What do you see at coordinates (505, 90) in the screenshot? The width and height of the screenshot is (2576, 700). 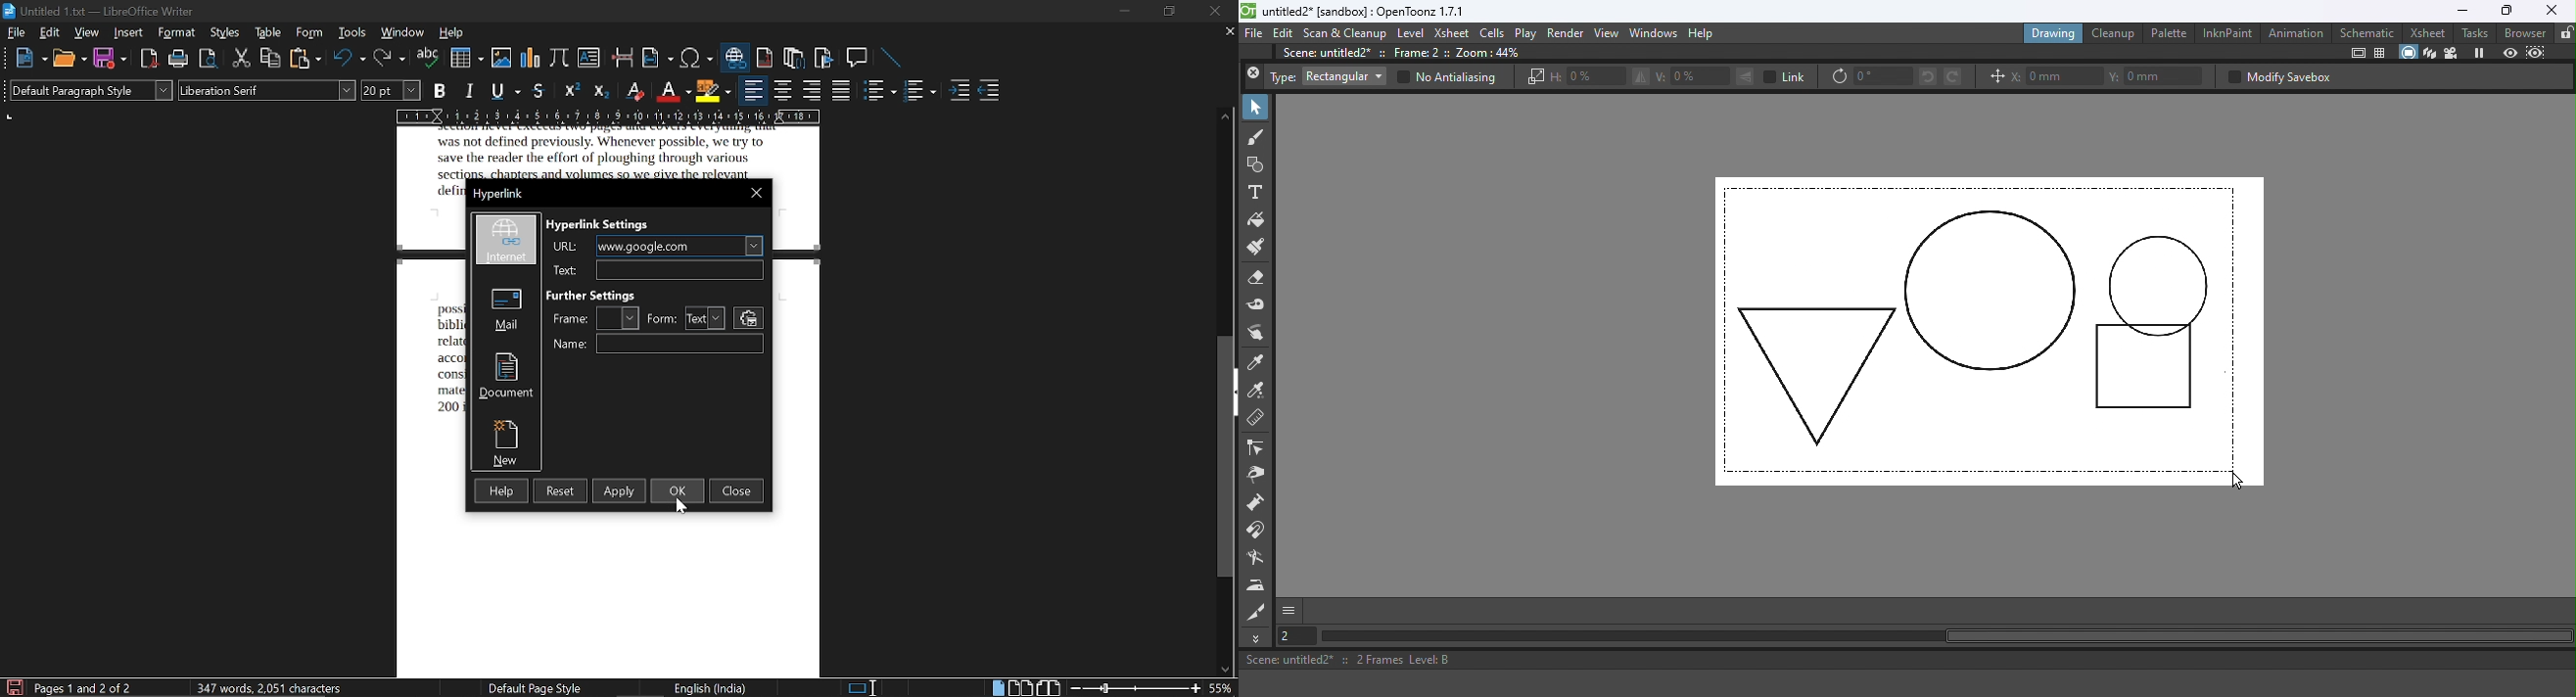 I see `underline` at bounding box center [505, 90].